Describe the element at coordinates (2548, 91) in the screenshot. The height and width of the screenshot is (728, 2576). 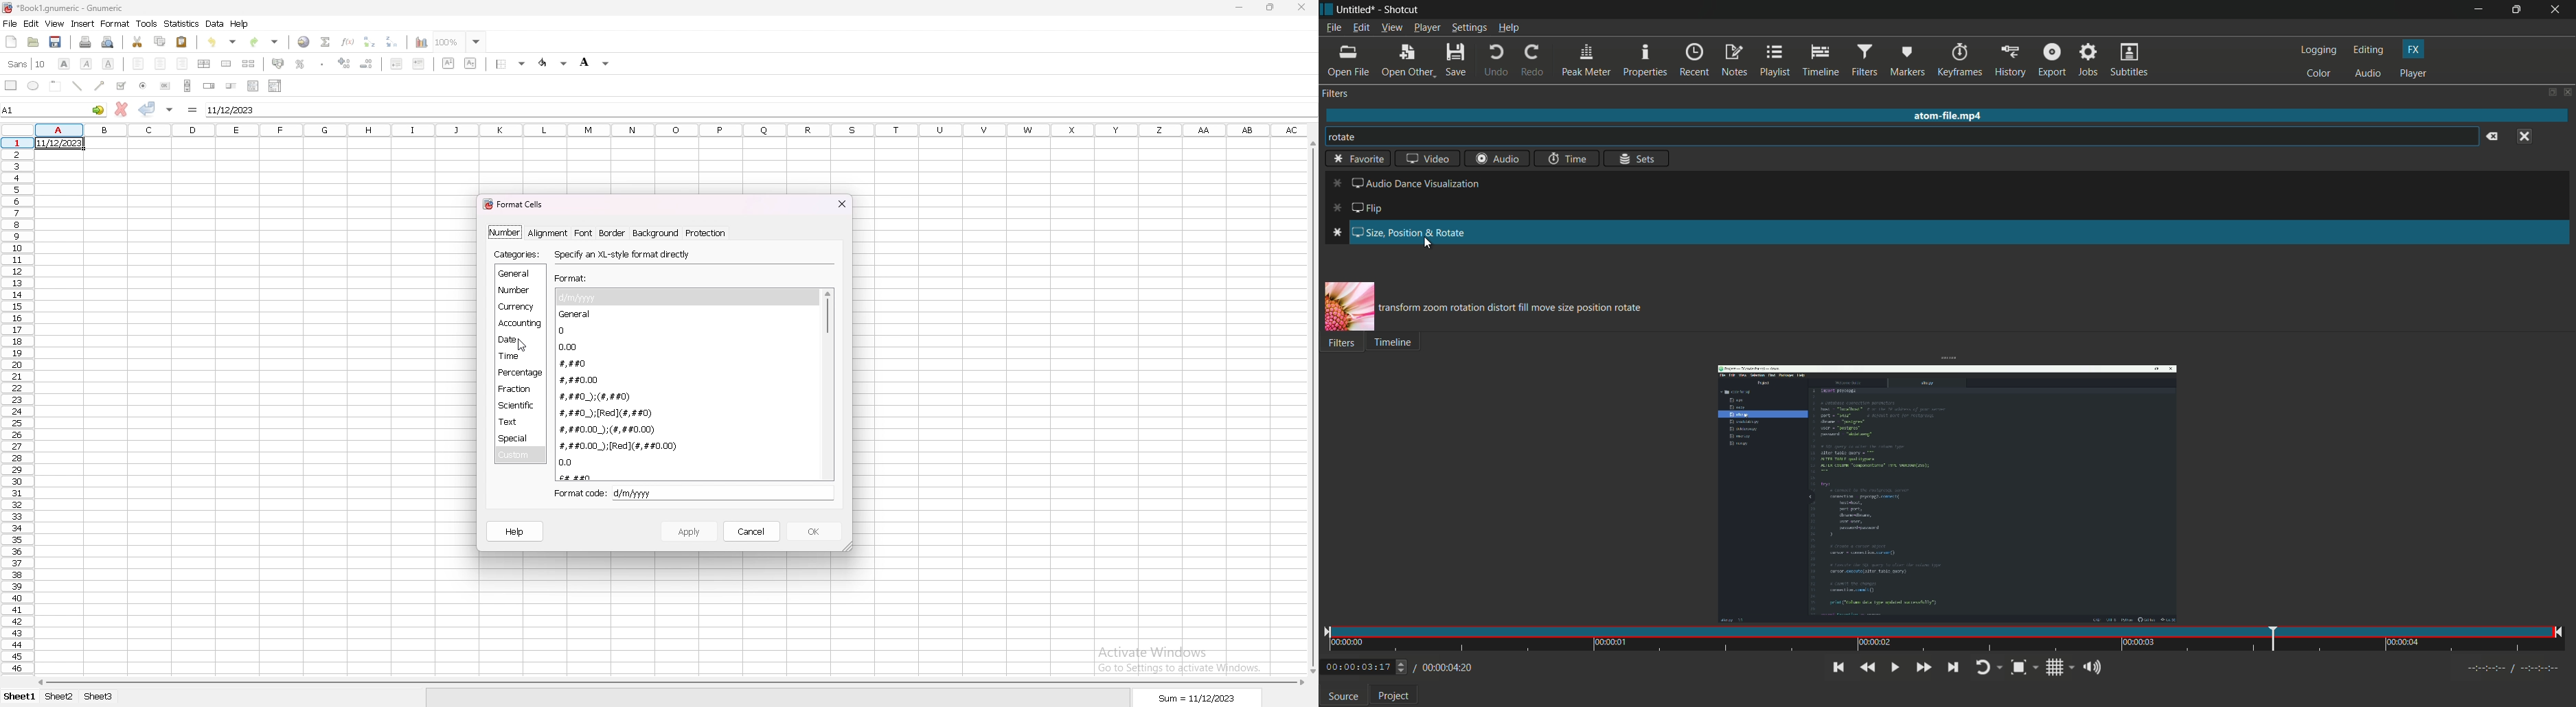
I see `change layout` at that location.